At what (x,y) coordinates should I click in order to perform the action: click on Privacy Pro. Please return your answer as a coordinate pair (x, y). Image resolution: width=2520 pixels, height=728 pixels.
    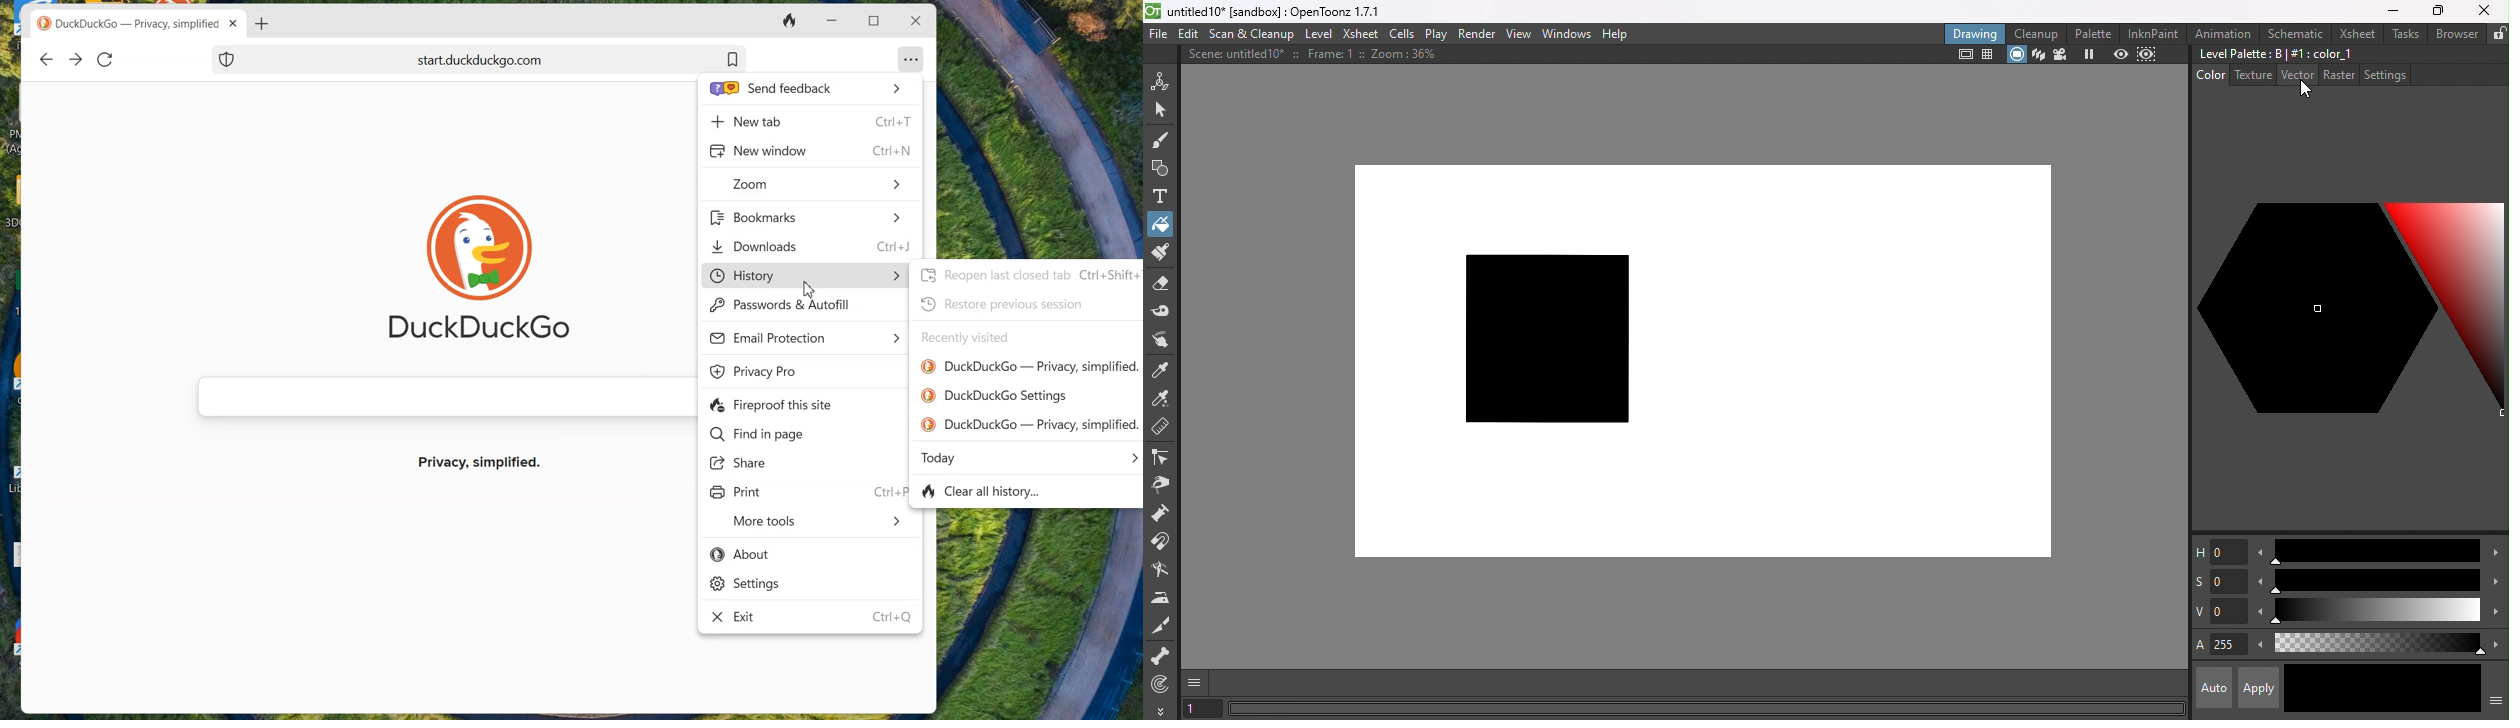
    Looking at the image, I should click on (758, 372).